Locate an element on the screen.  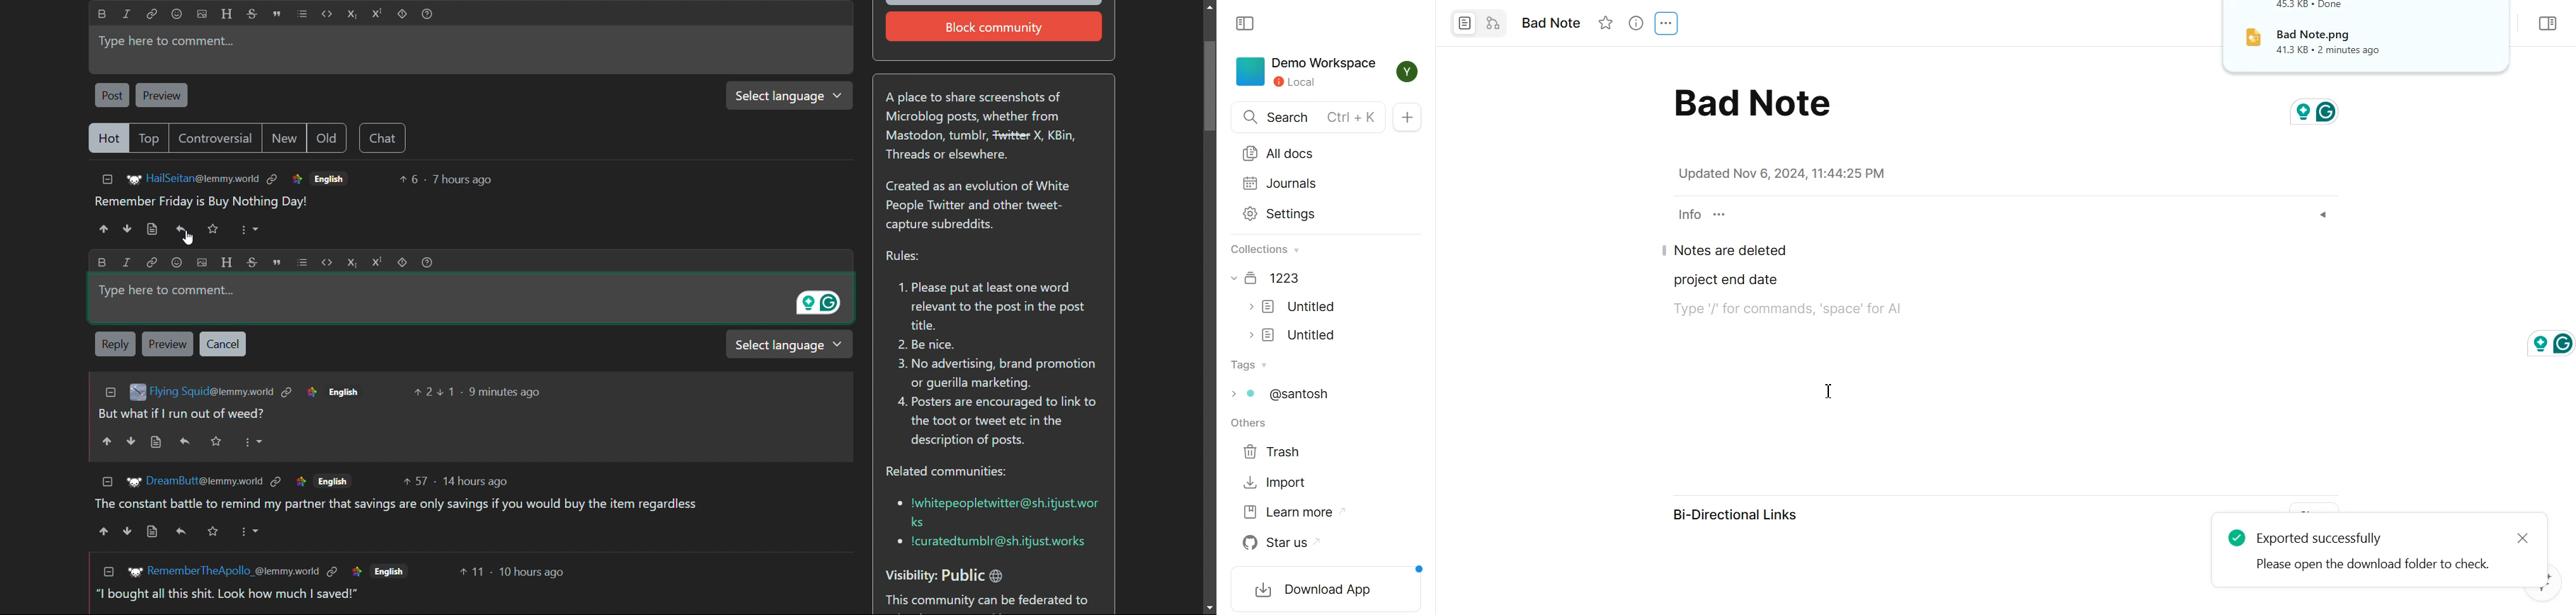
1. Please put at least one word relevant to the post in the post title. is located at coordinates (988, 307).